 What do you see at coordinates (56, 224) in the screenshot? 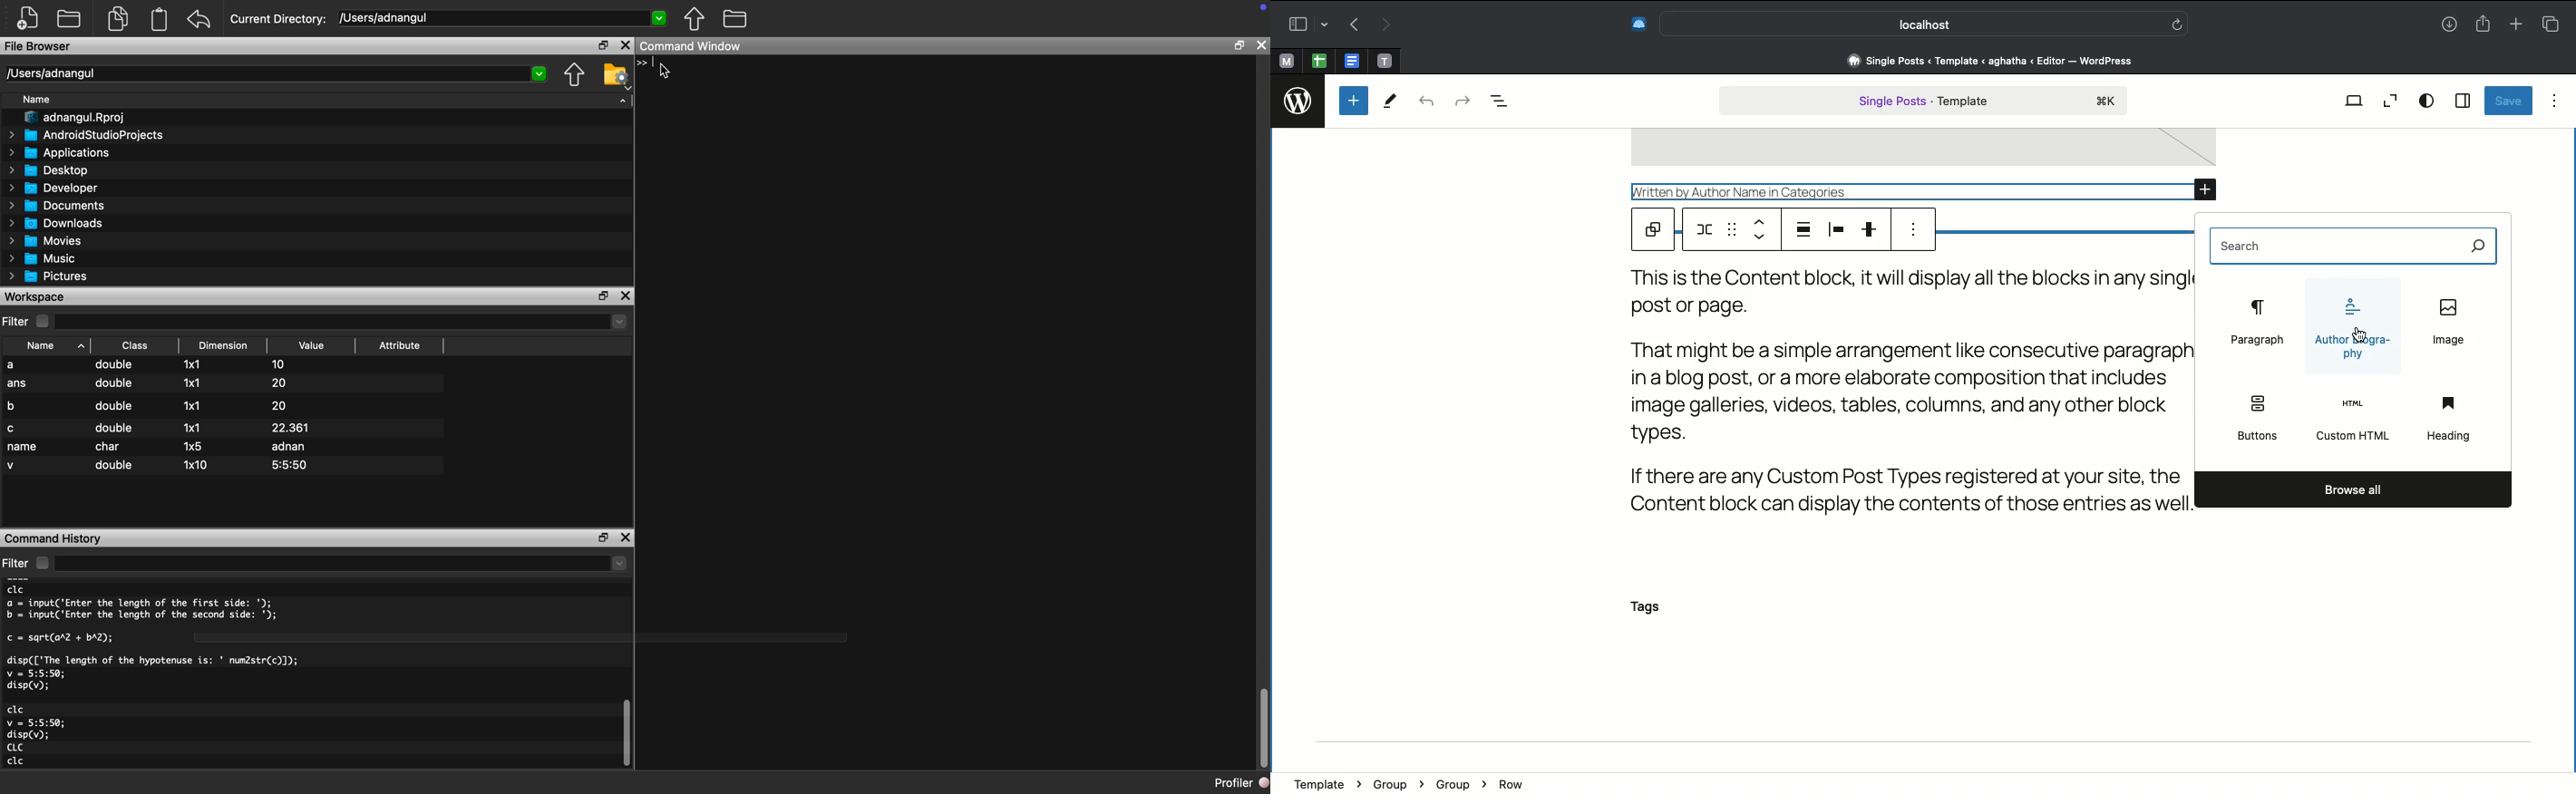
I see `> [@ Downloads` at bounding box center [56, 224].